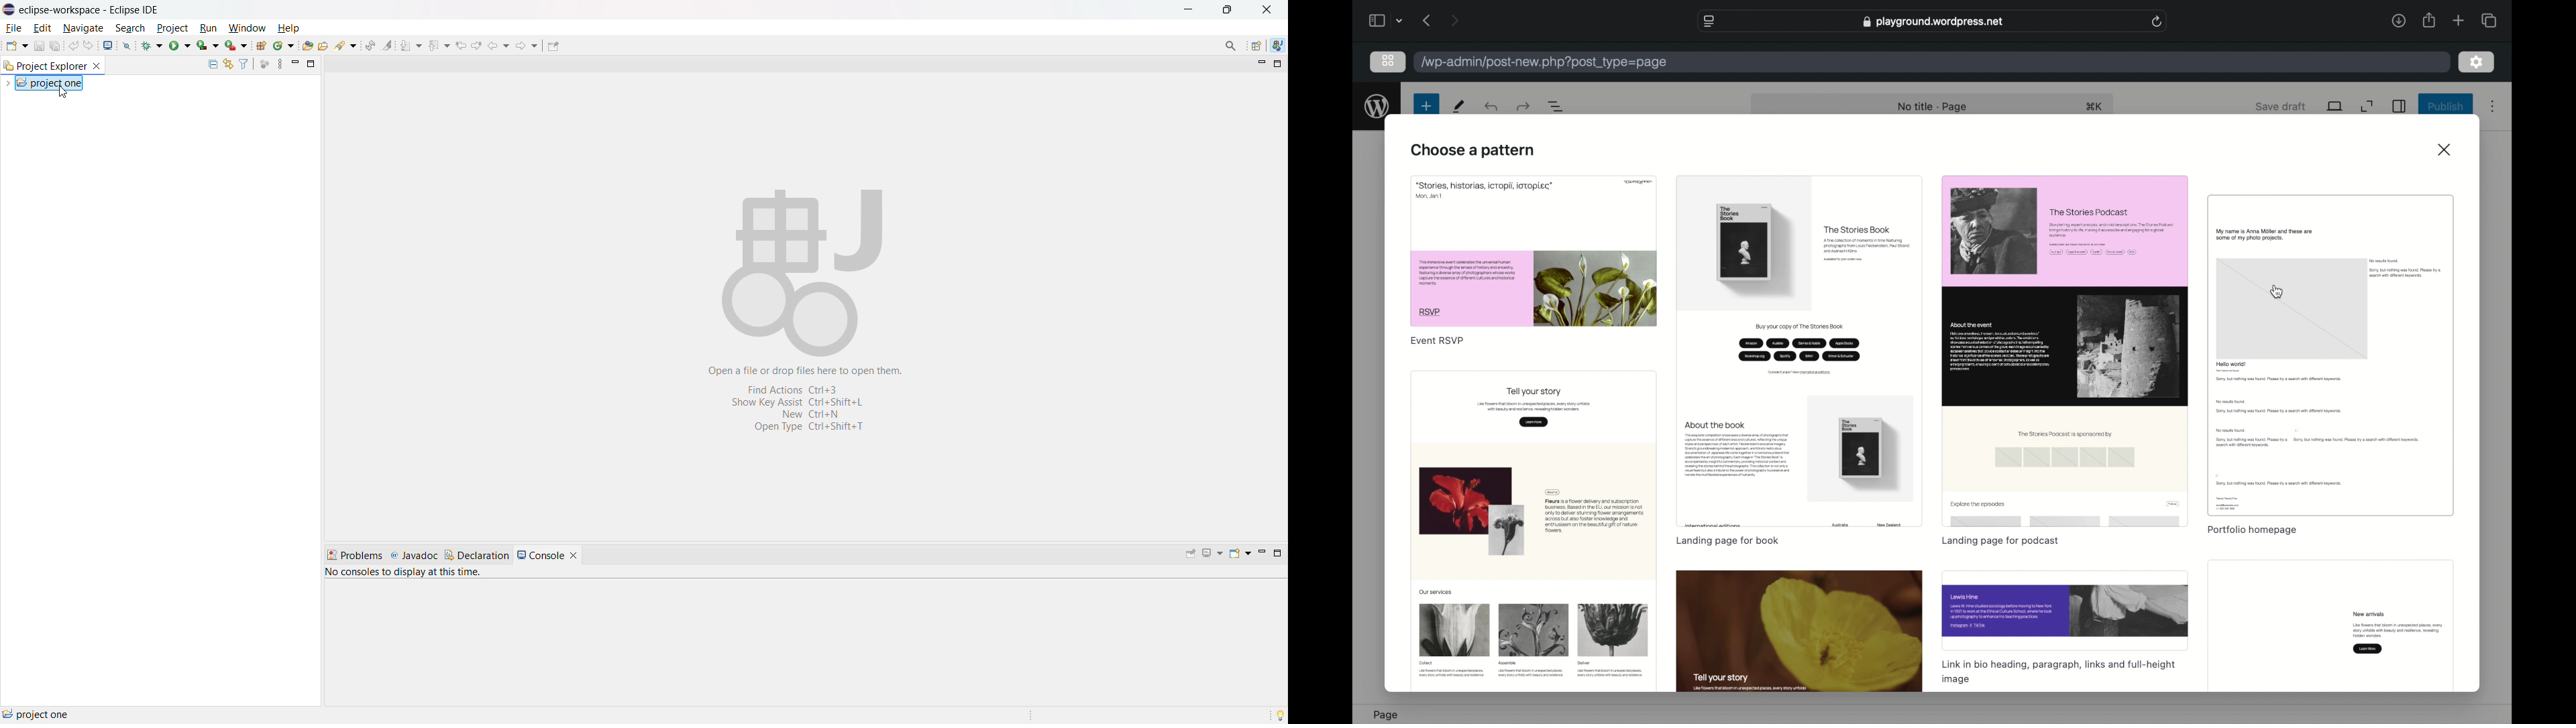 Image resolution: width=2576 pixels, height=728 pixels. What do you see at coordinates (2277, 291) in the screenshot?
I see `cursor` at bounding box center [2277, 291].